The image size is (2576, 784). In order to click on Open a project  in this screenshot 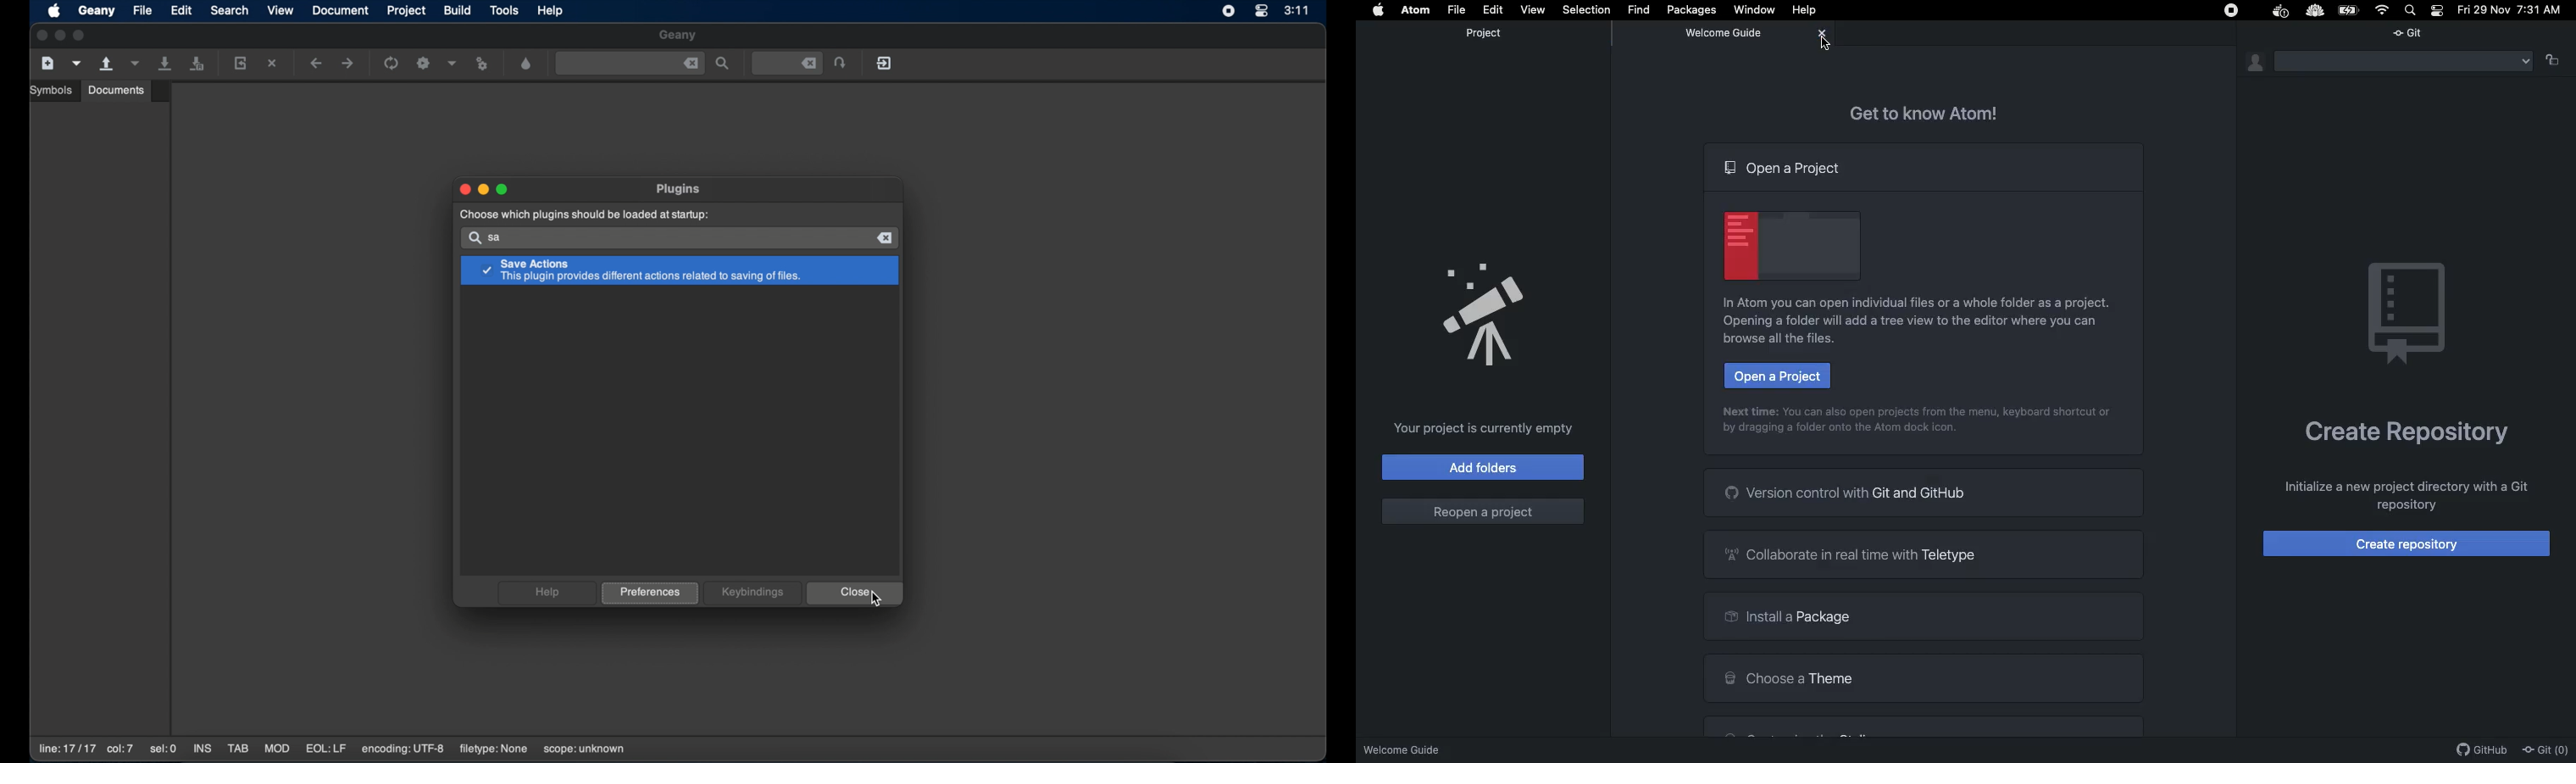, I will do `click(1786, 168)`.